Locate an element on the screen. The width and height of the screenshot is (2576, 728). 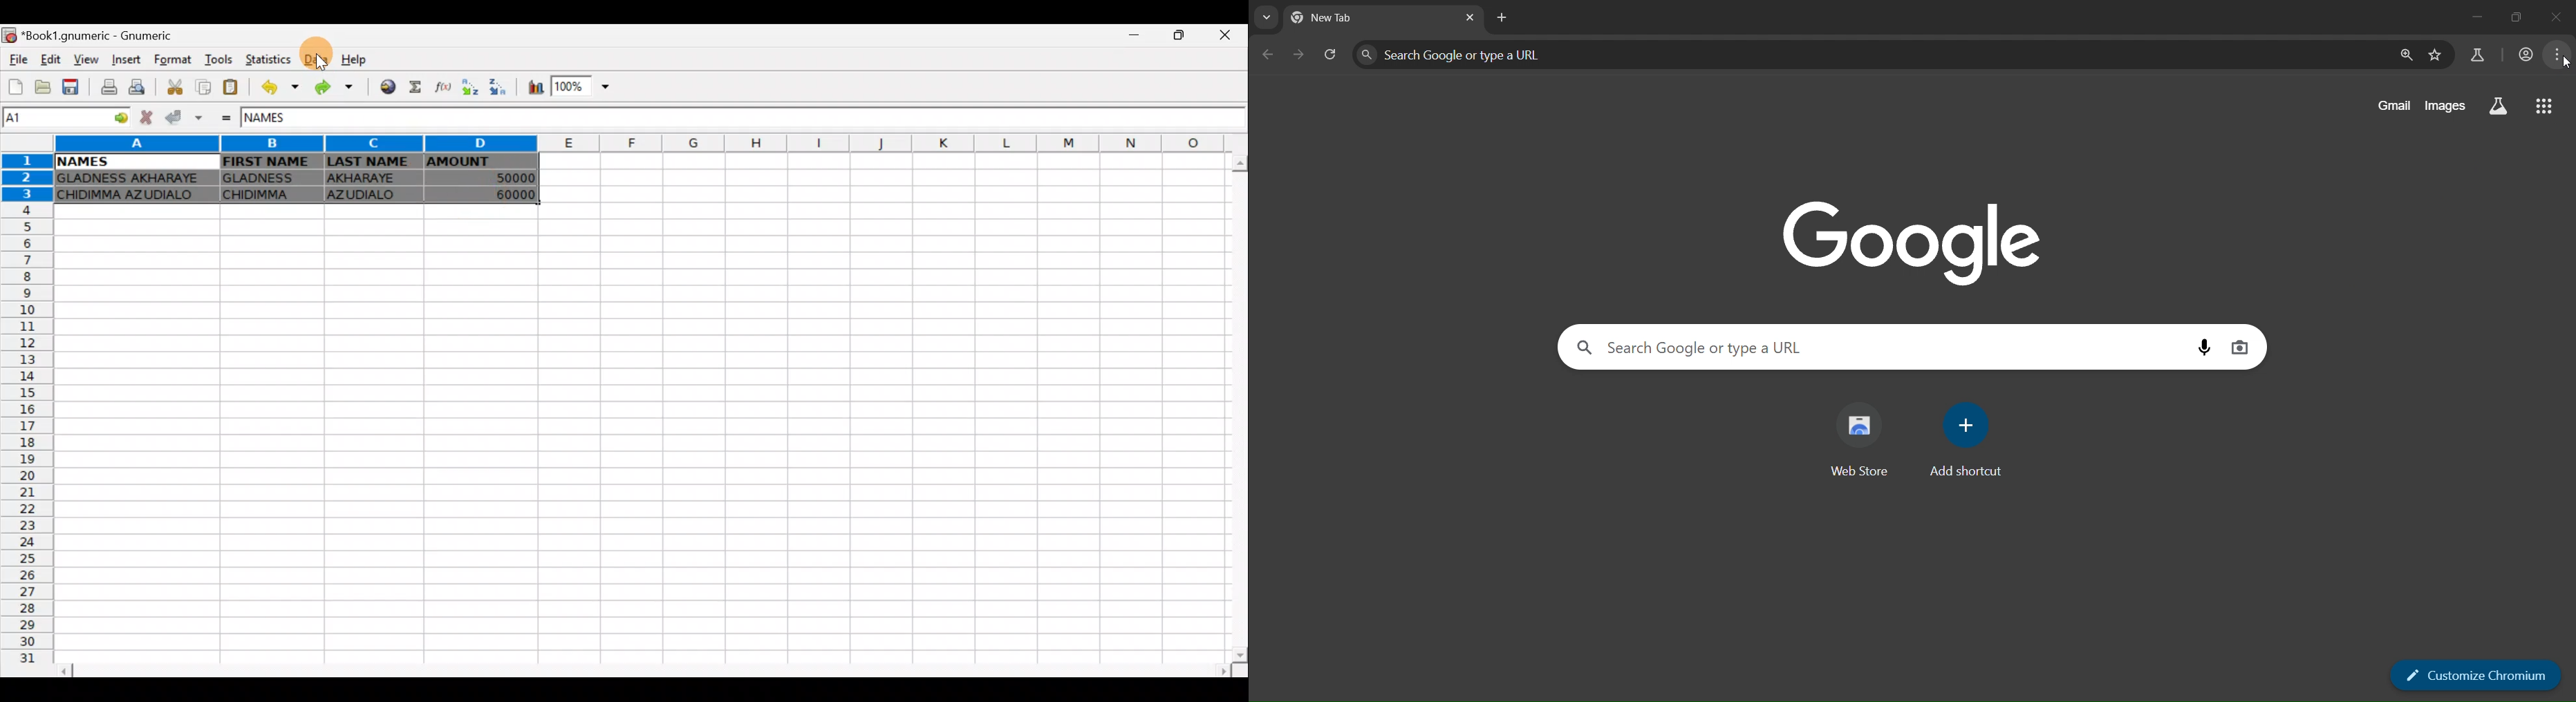
LAST NAME is located at coordinates (371, 162).